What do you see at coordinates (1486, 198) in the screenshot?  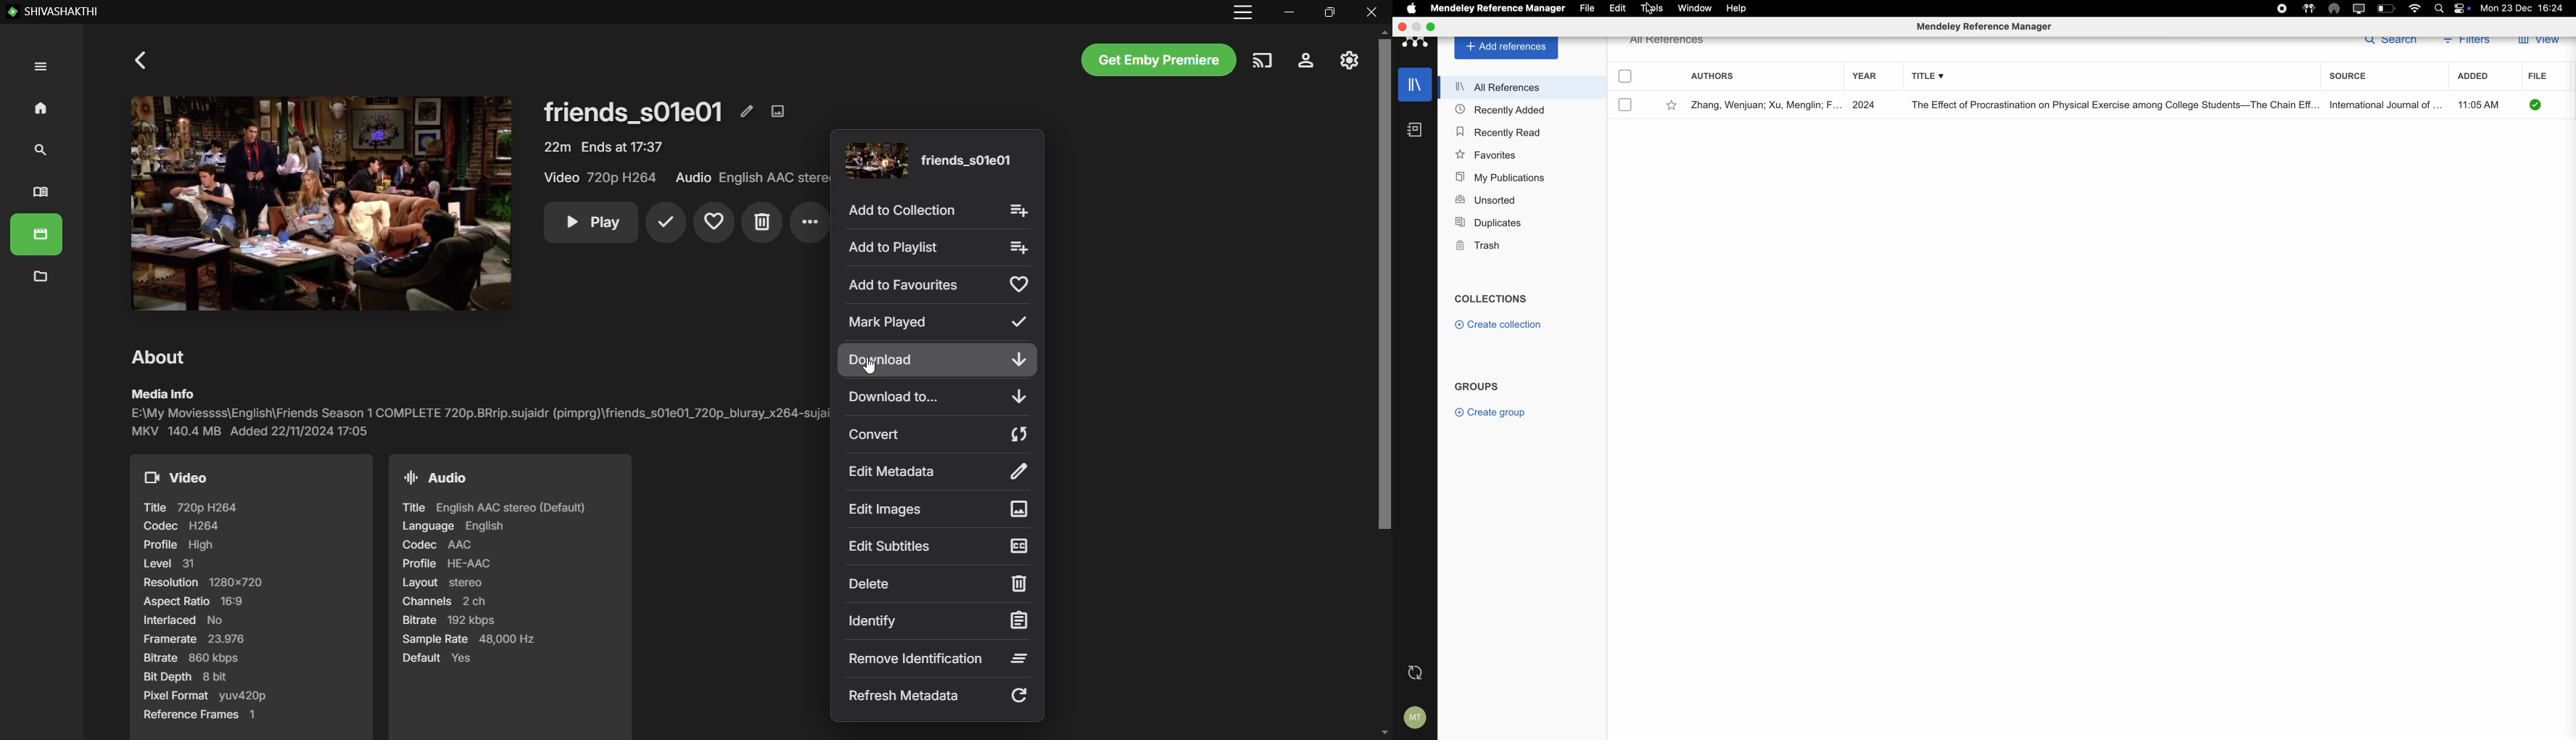 I see `unsorted` at bounding box center [1486, 198].